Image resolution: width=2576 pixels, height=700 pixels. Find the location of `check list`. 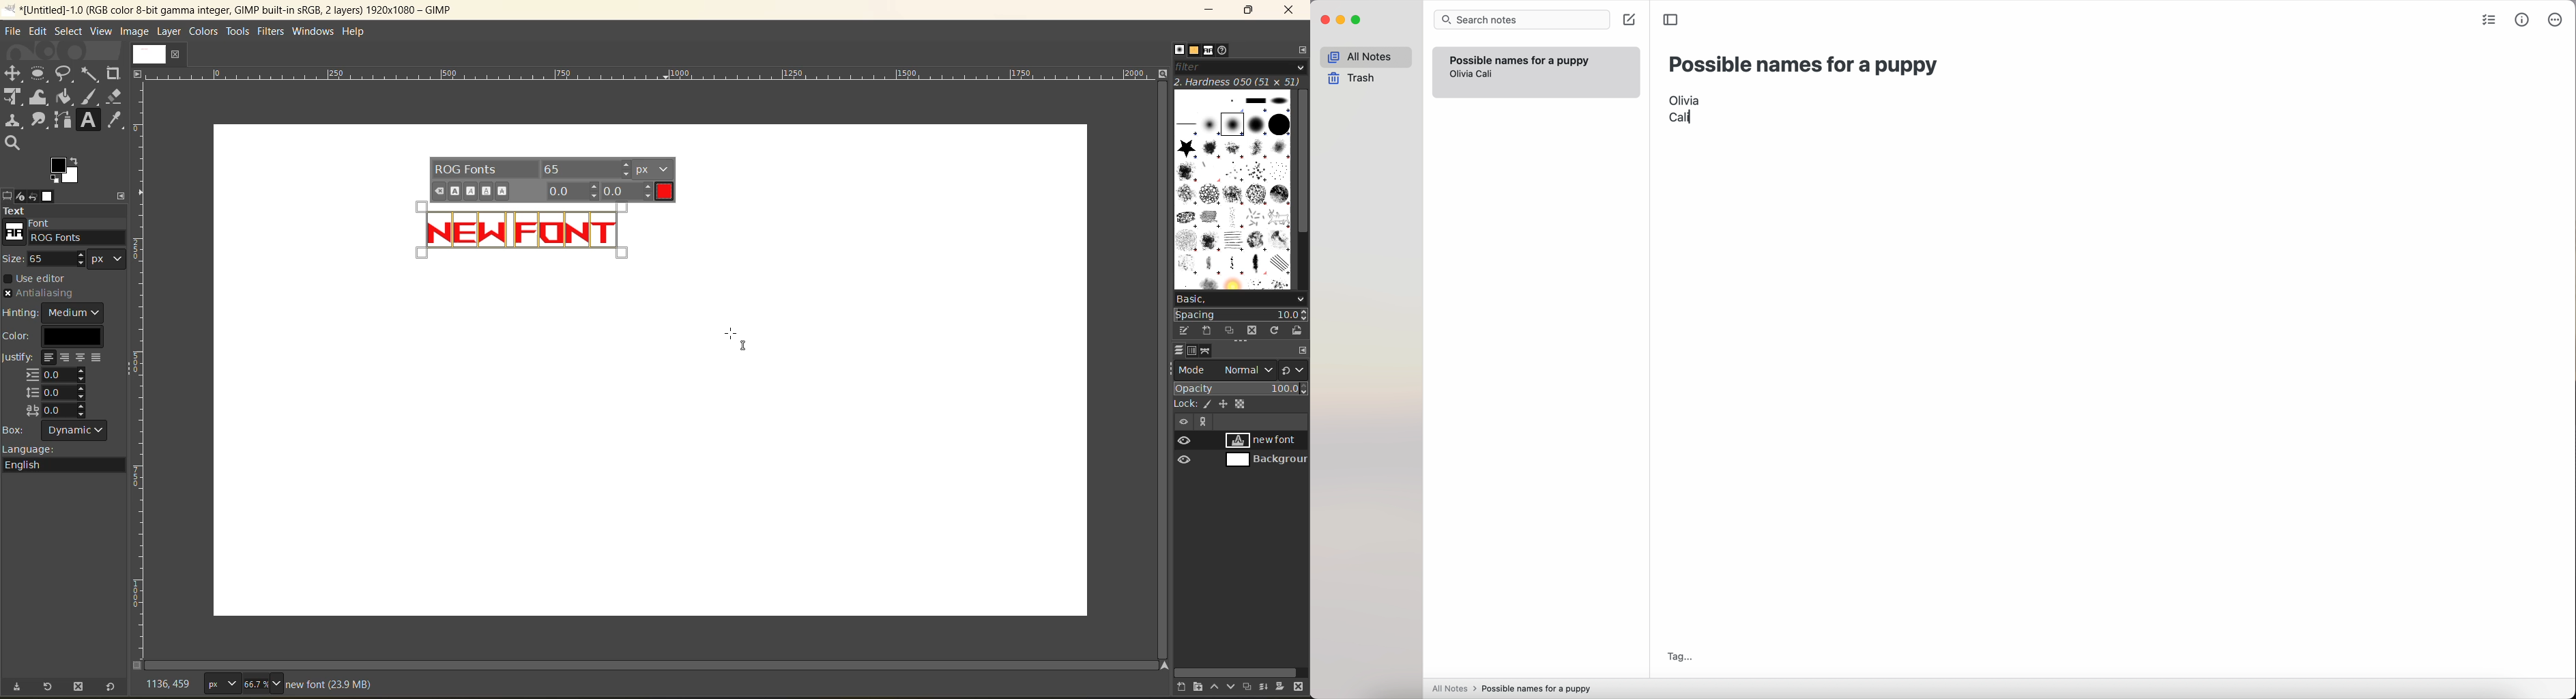

check list is located at coordinates (2489, 21).